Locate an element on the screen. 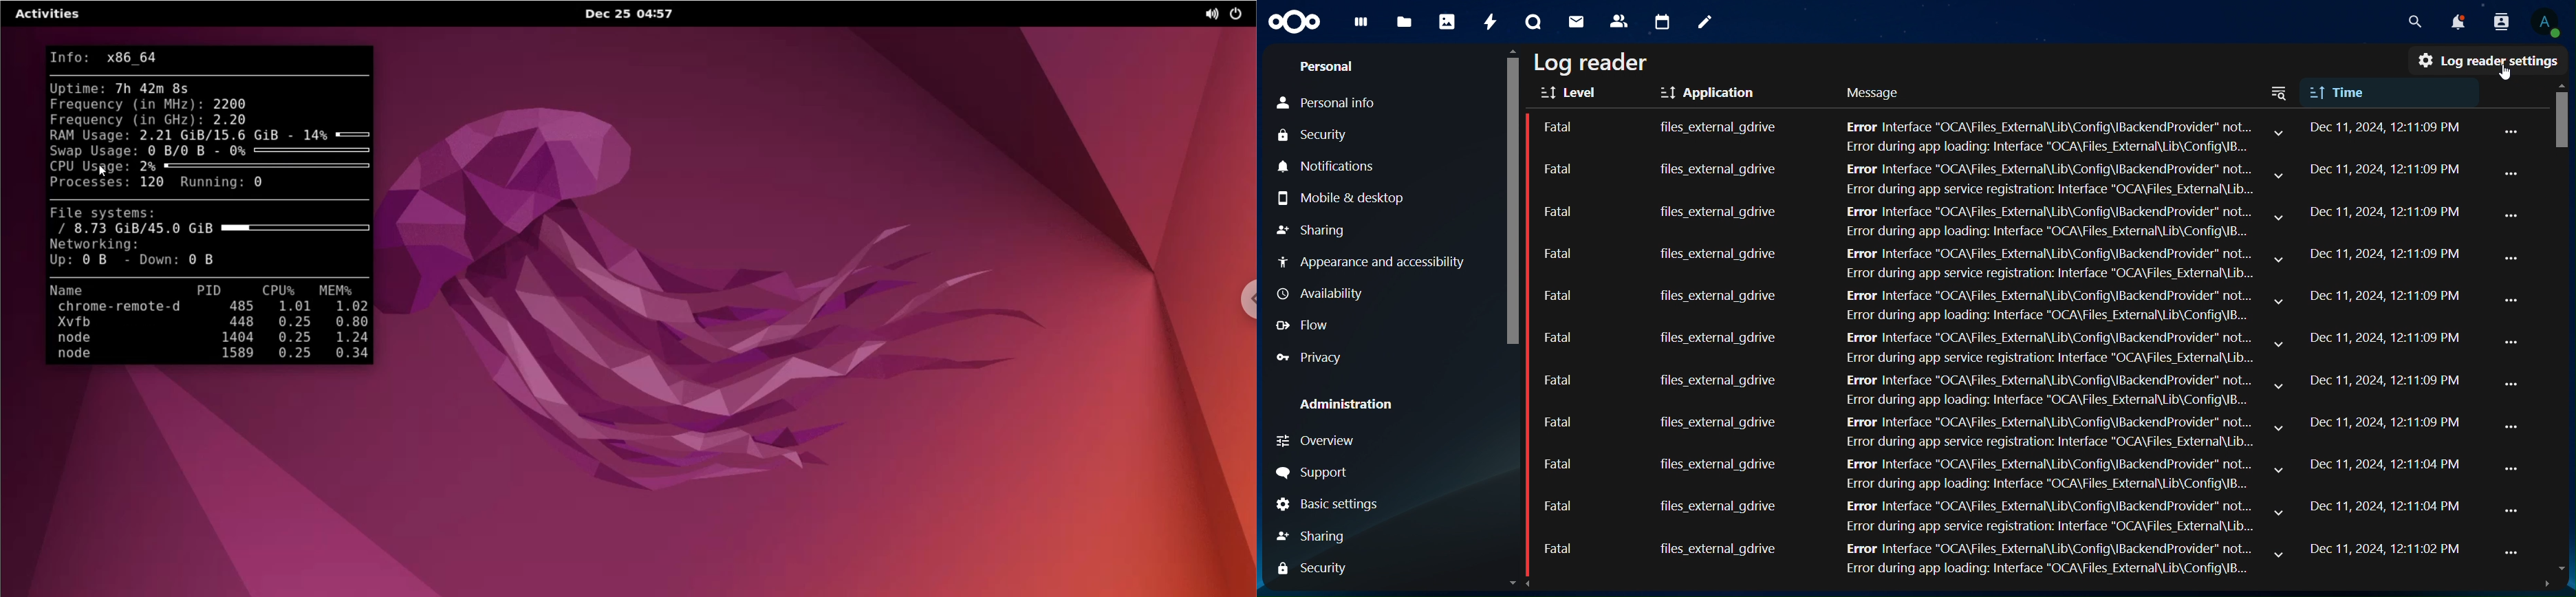  notifications is located at coordinates (2452, 21).